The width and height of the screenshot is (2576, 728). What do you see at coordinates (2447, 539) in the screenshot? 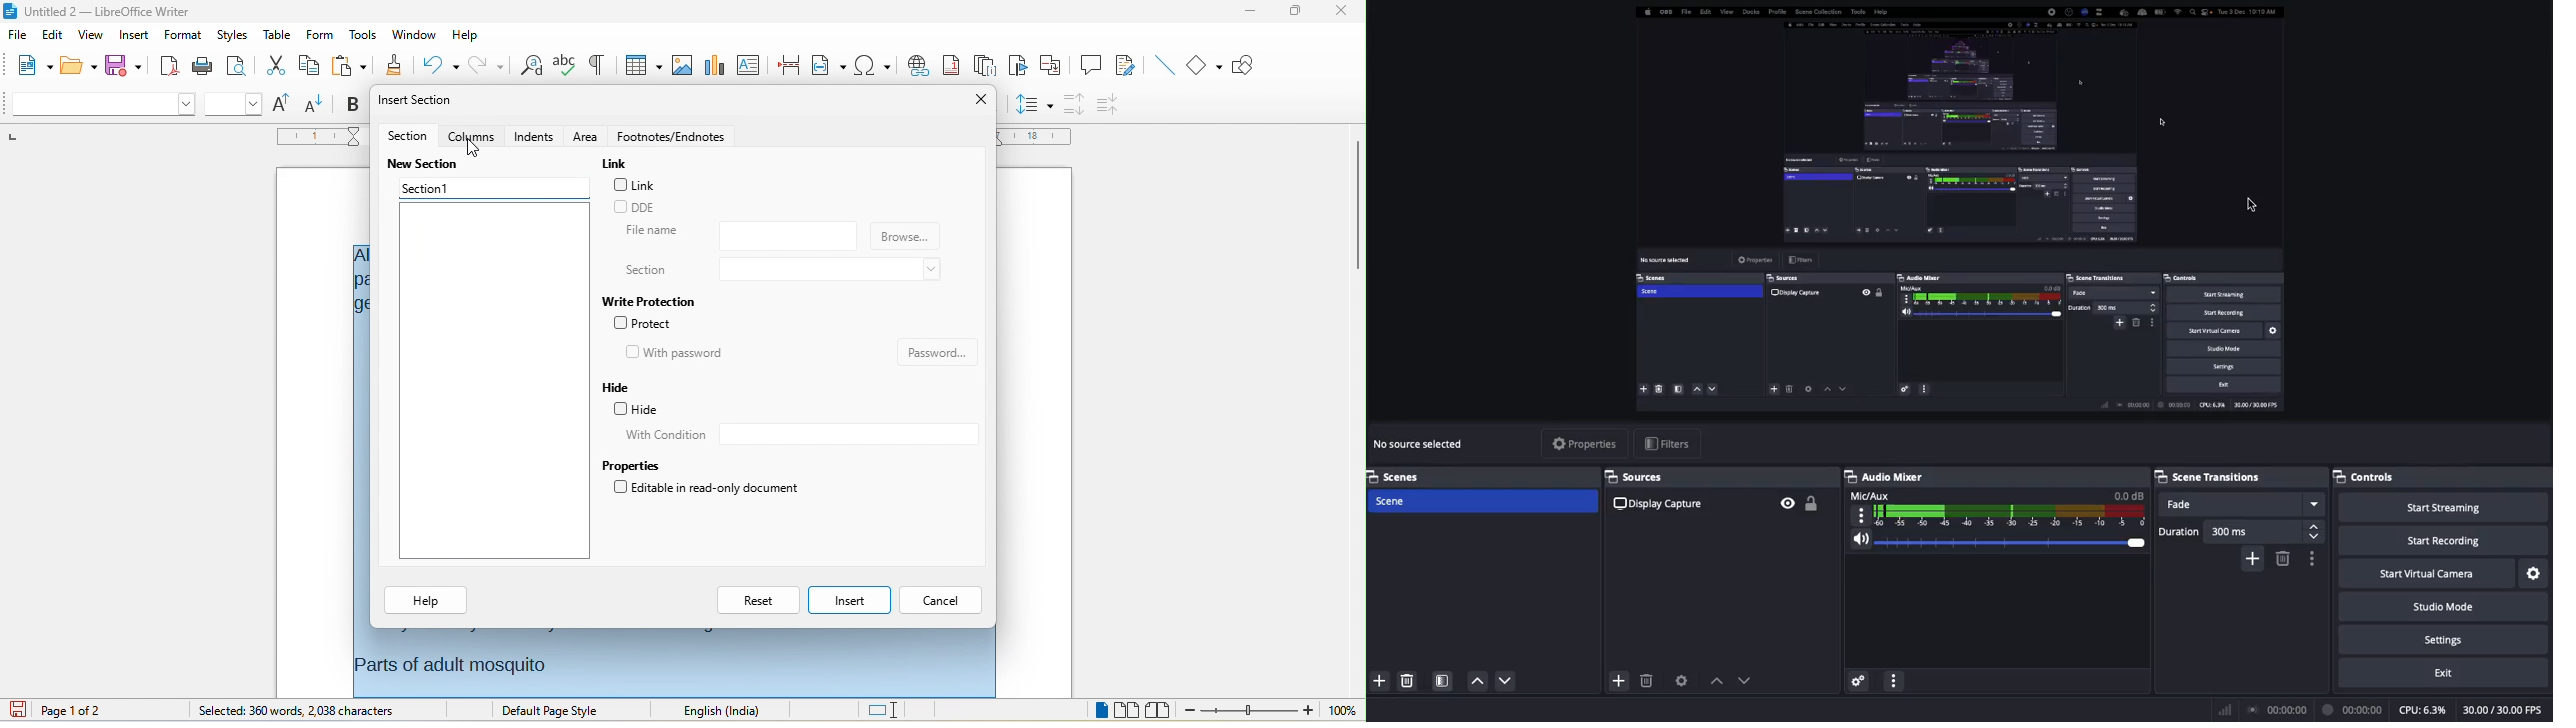
I see `Start recording` at bounding box center [2447, 539].